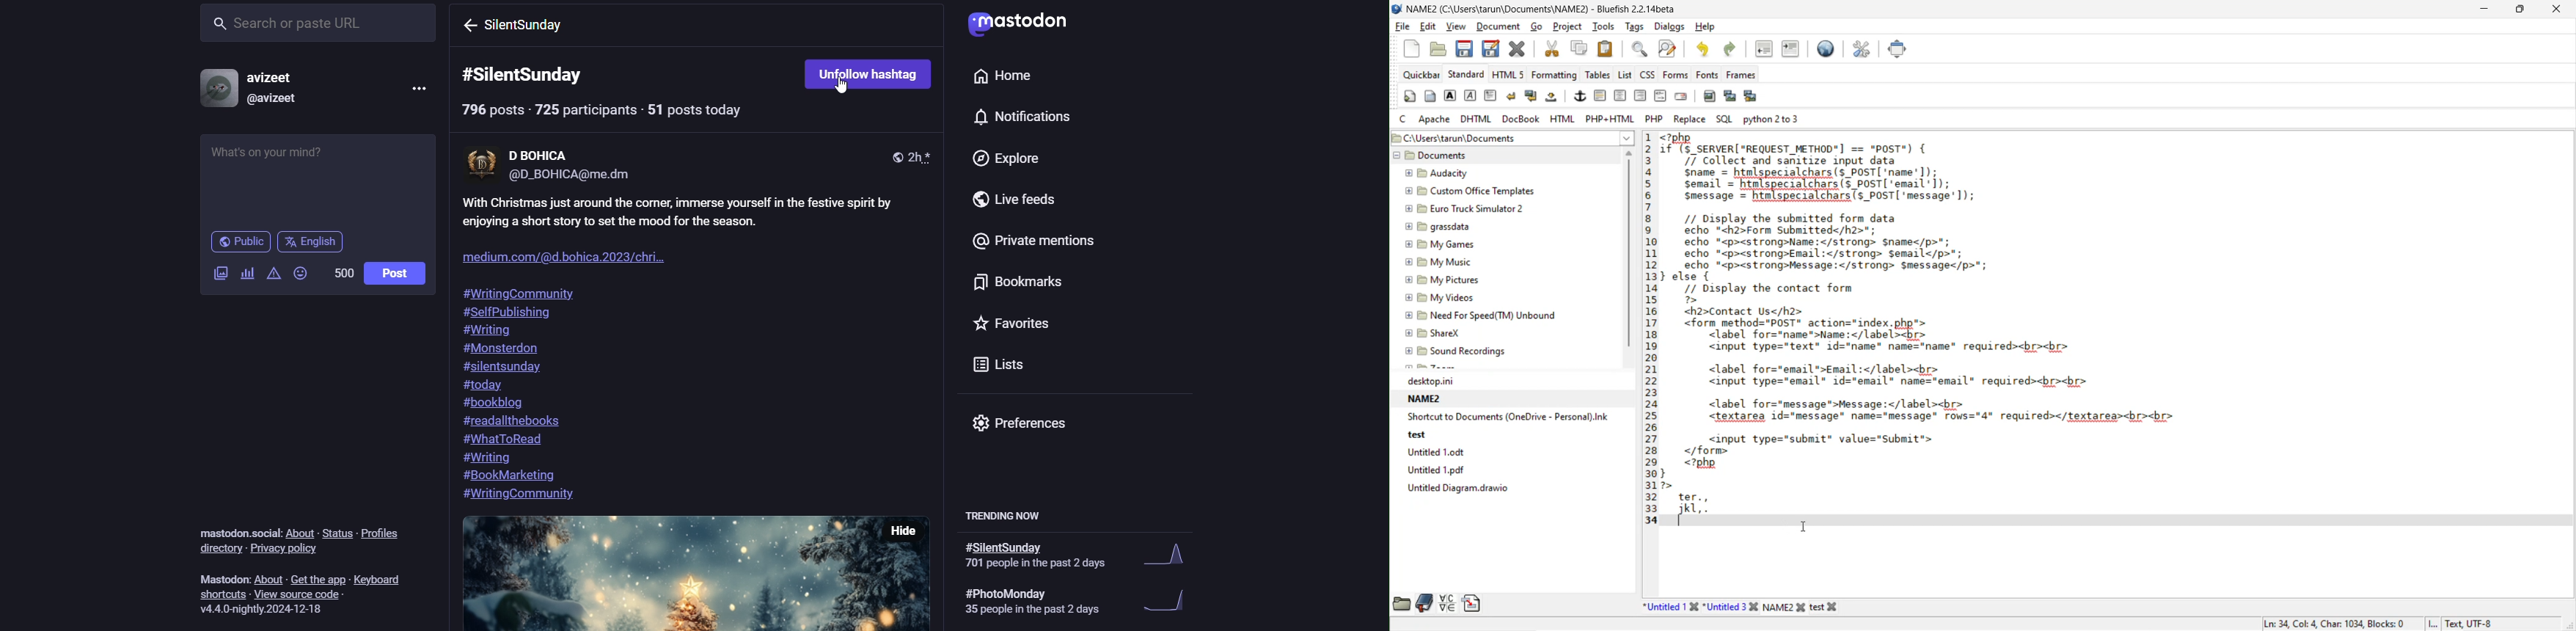  Describe the element at coordinates (579, 156) in the screenshot. I see `D BOHICA` at that location.